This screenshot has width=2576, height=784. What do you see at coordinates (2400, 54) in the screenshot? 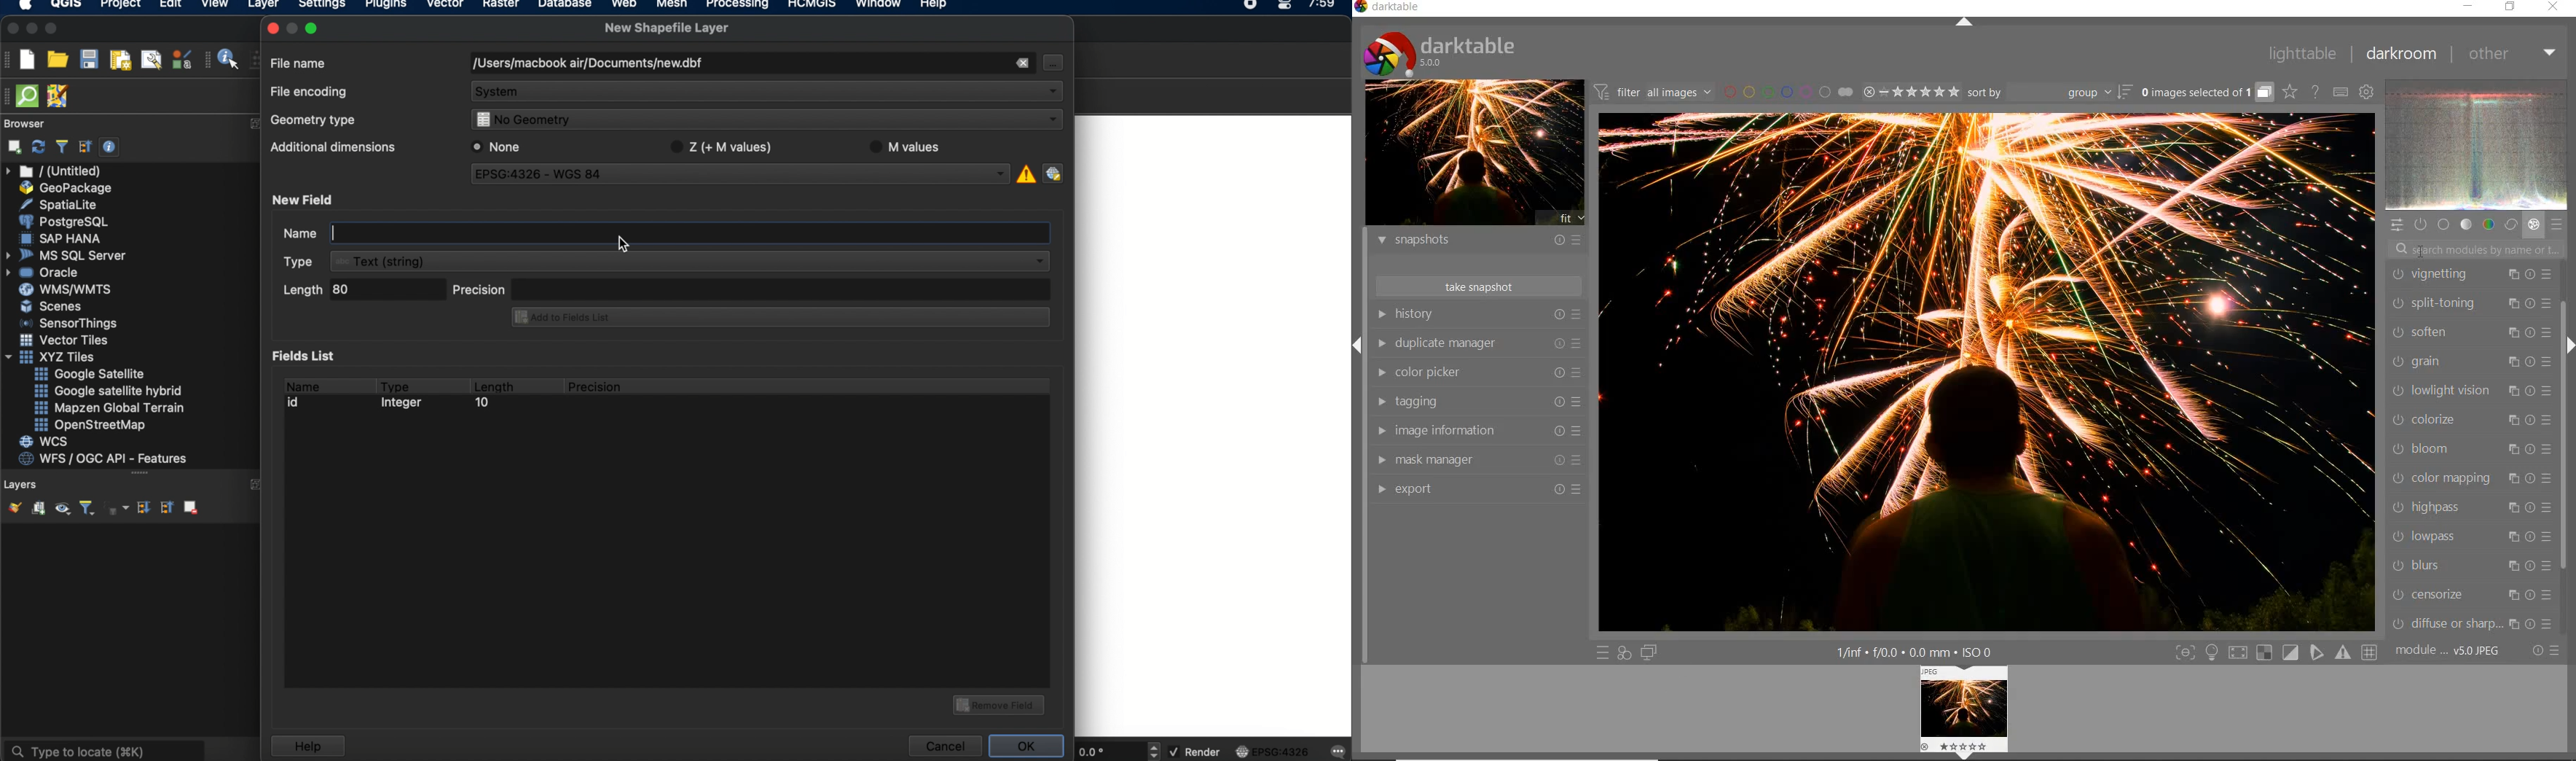
I see `darkroom` at bounding box center [2400, 54].